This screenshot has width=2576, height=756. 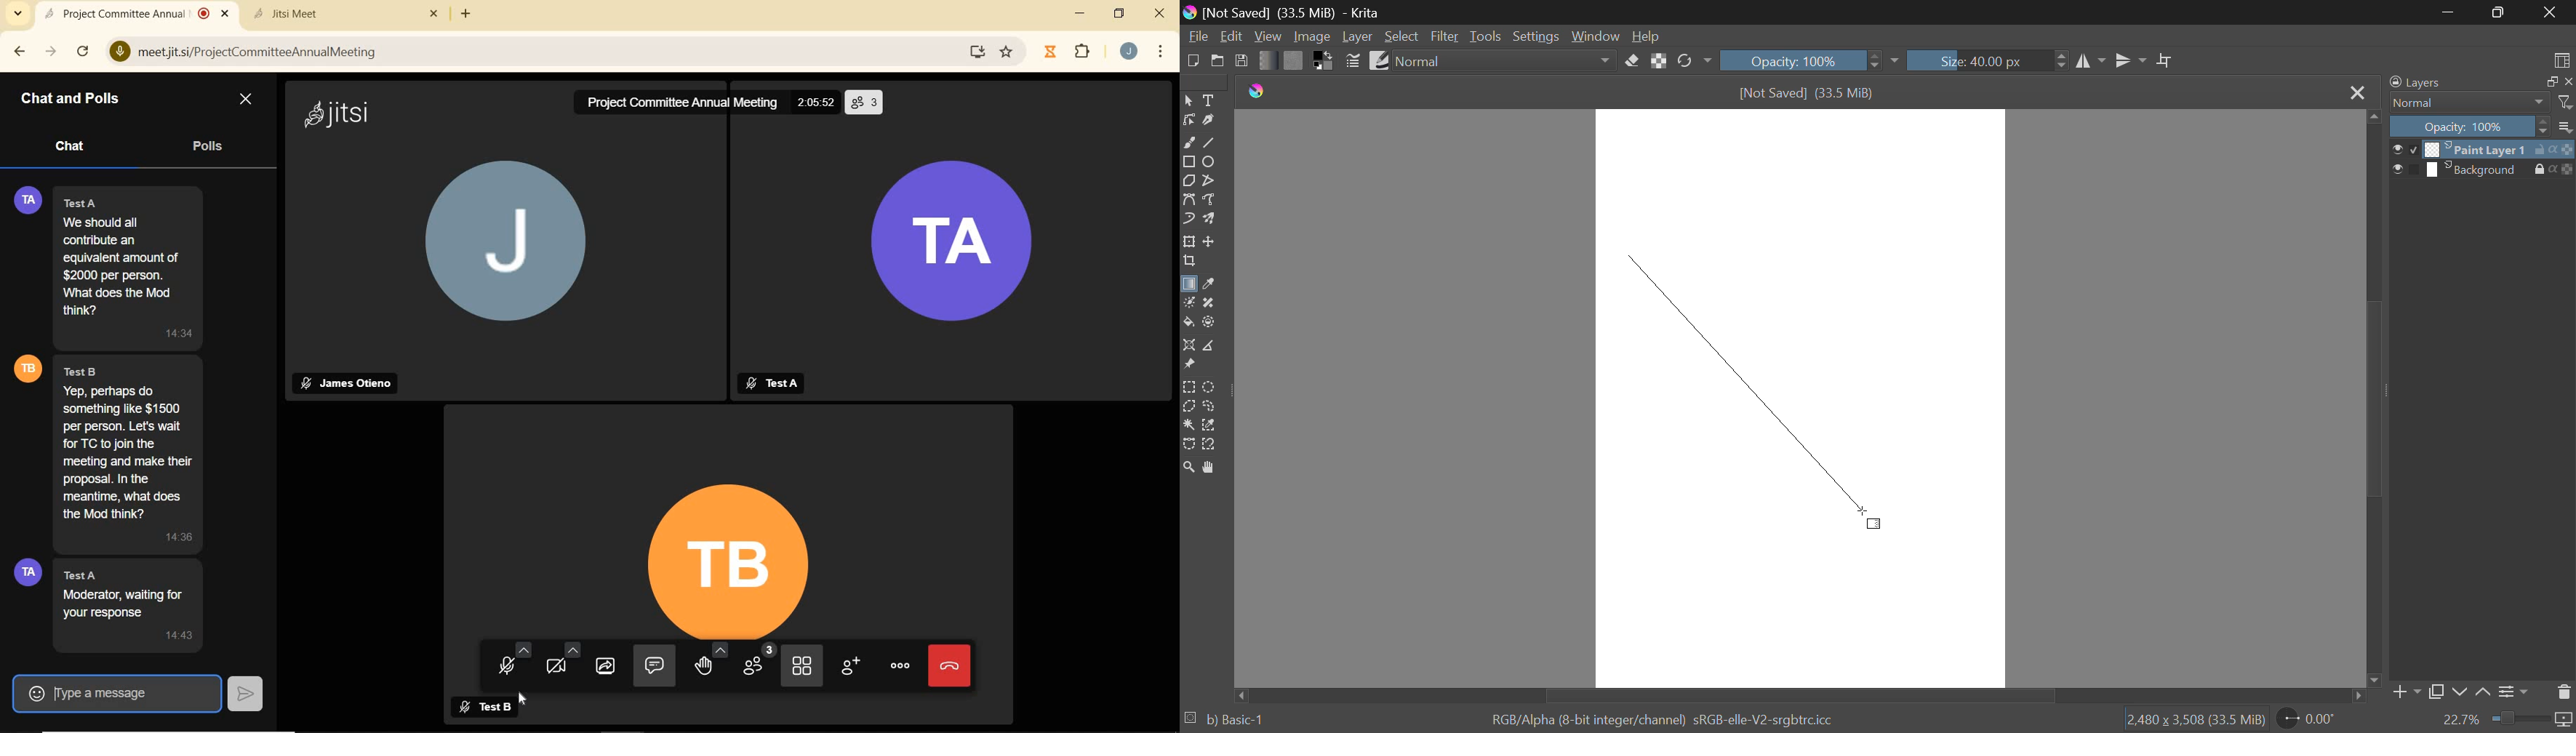 What do you see at coordinates (2484, 693) in the screenshot?
I see `Move Layer Up` at bounding box center [2484, 693].